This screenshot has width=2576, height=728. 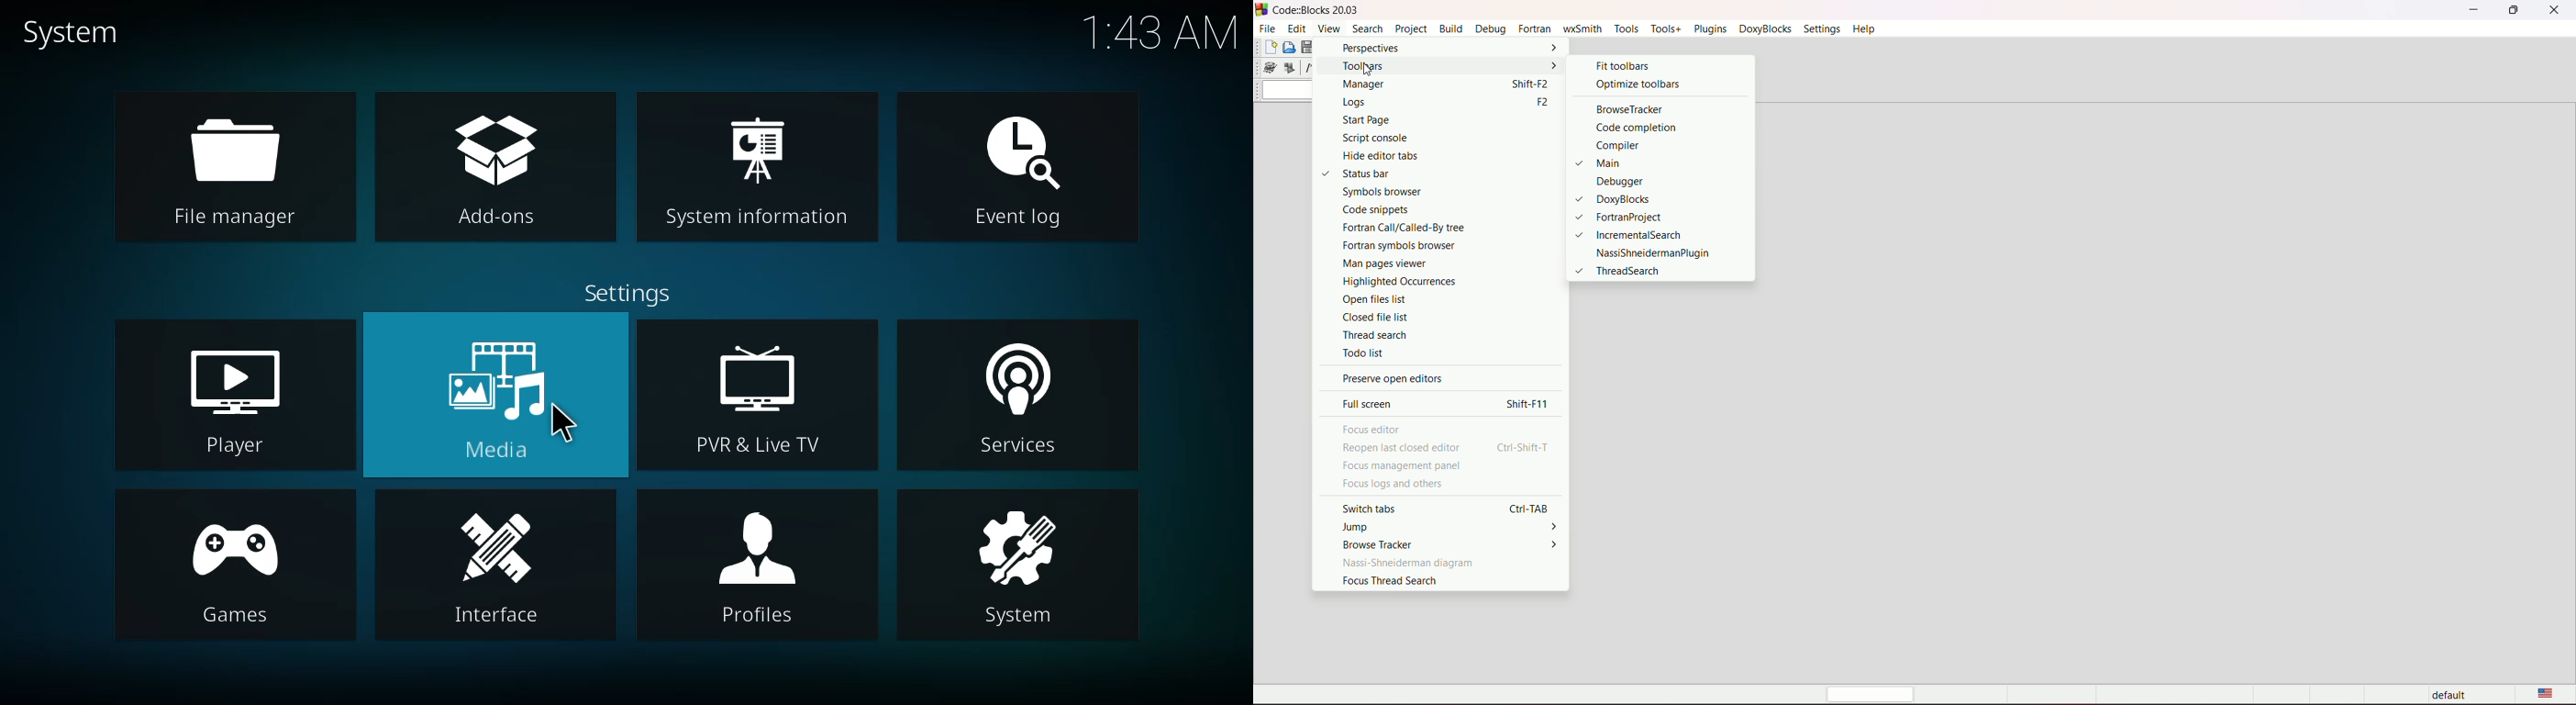 I want to click on start page, so click(x=1425, y=120).